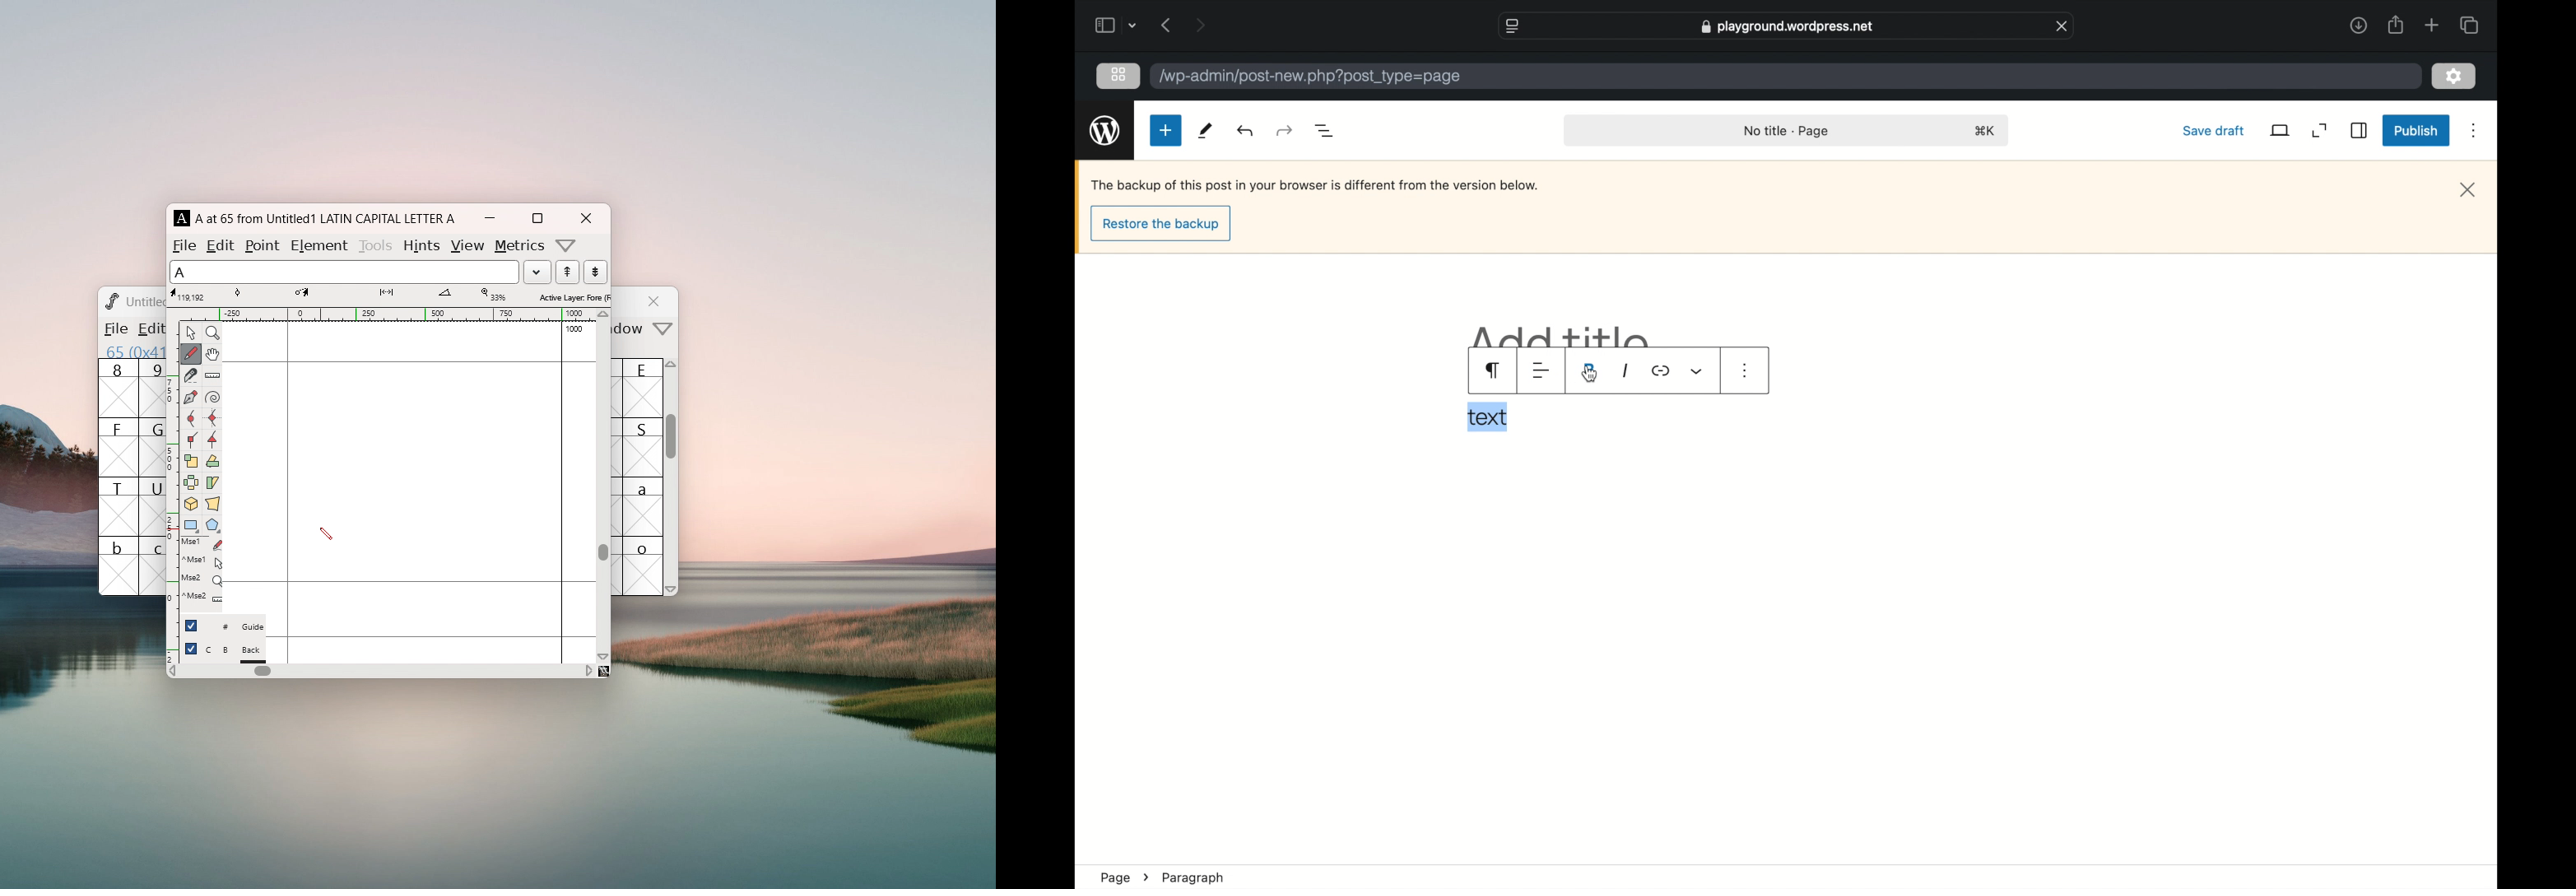  I want to click on show the next word in the wordlist, so click(567, 273).